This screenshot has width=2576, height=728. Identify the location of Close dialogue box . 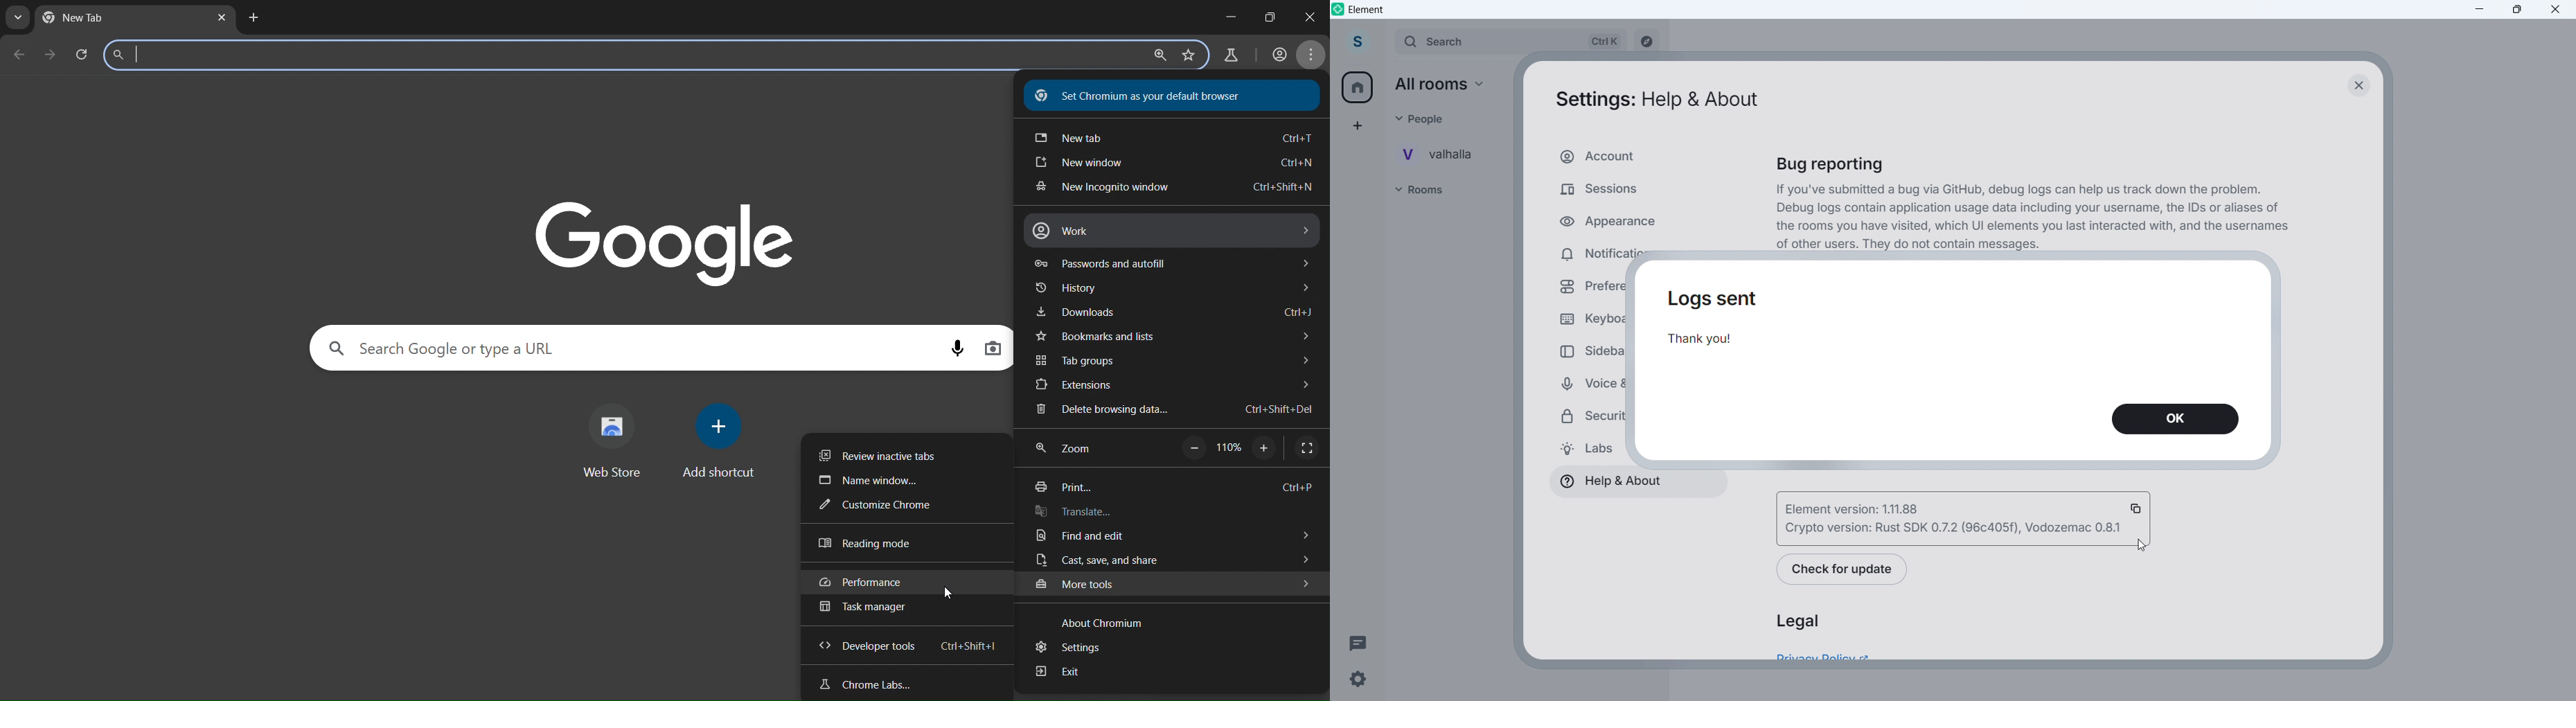
(2357, 84).